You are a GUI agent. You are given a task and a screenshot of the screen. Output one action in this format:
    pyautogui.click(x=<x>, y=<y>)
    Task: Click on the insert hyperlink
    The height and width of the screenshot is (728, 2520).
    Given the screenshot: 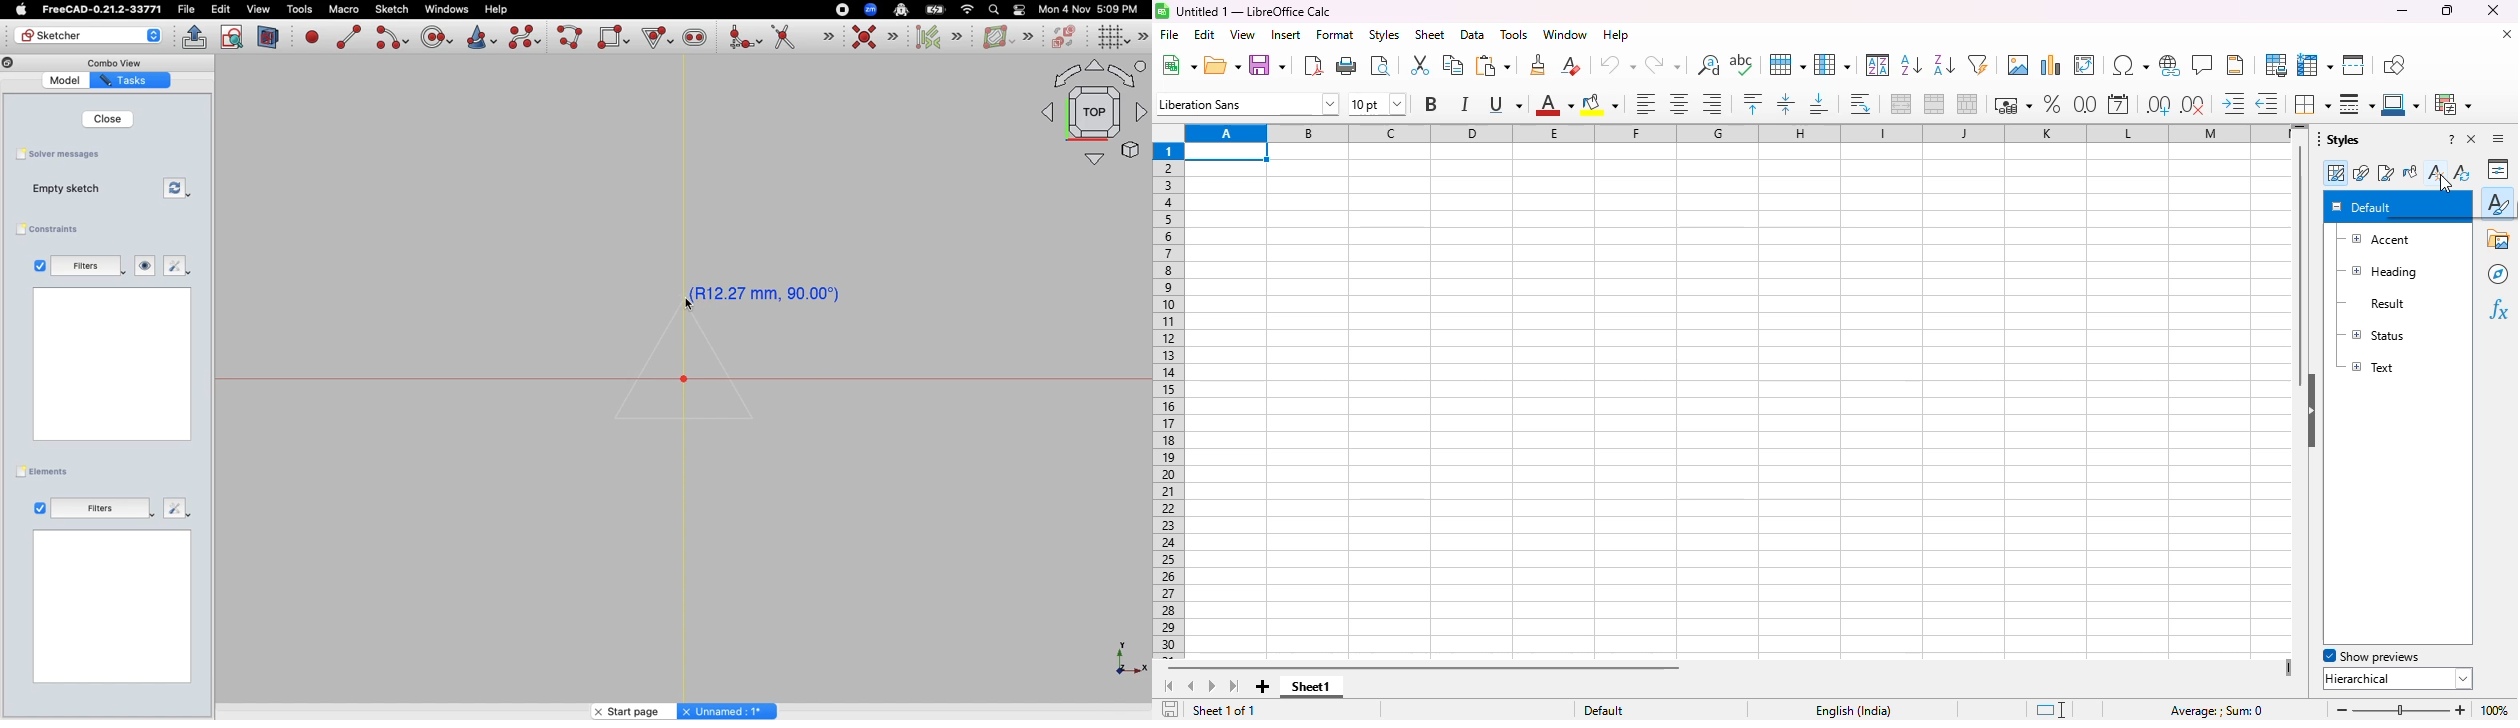 What is the action you would take?
    pyautogui.click(x=2170, y=65)
    